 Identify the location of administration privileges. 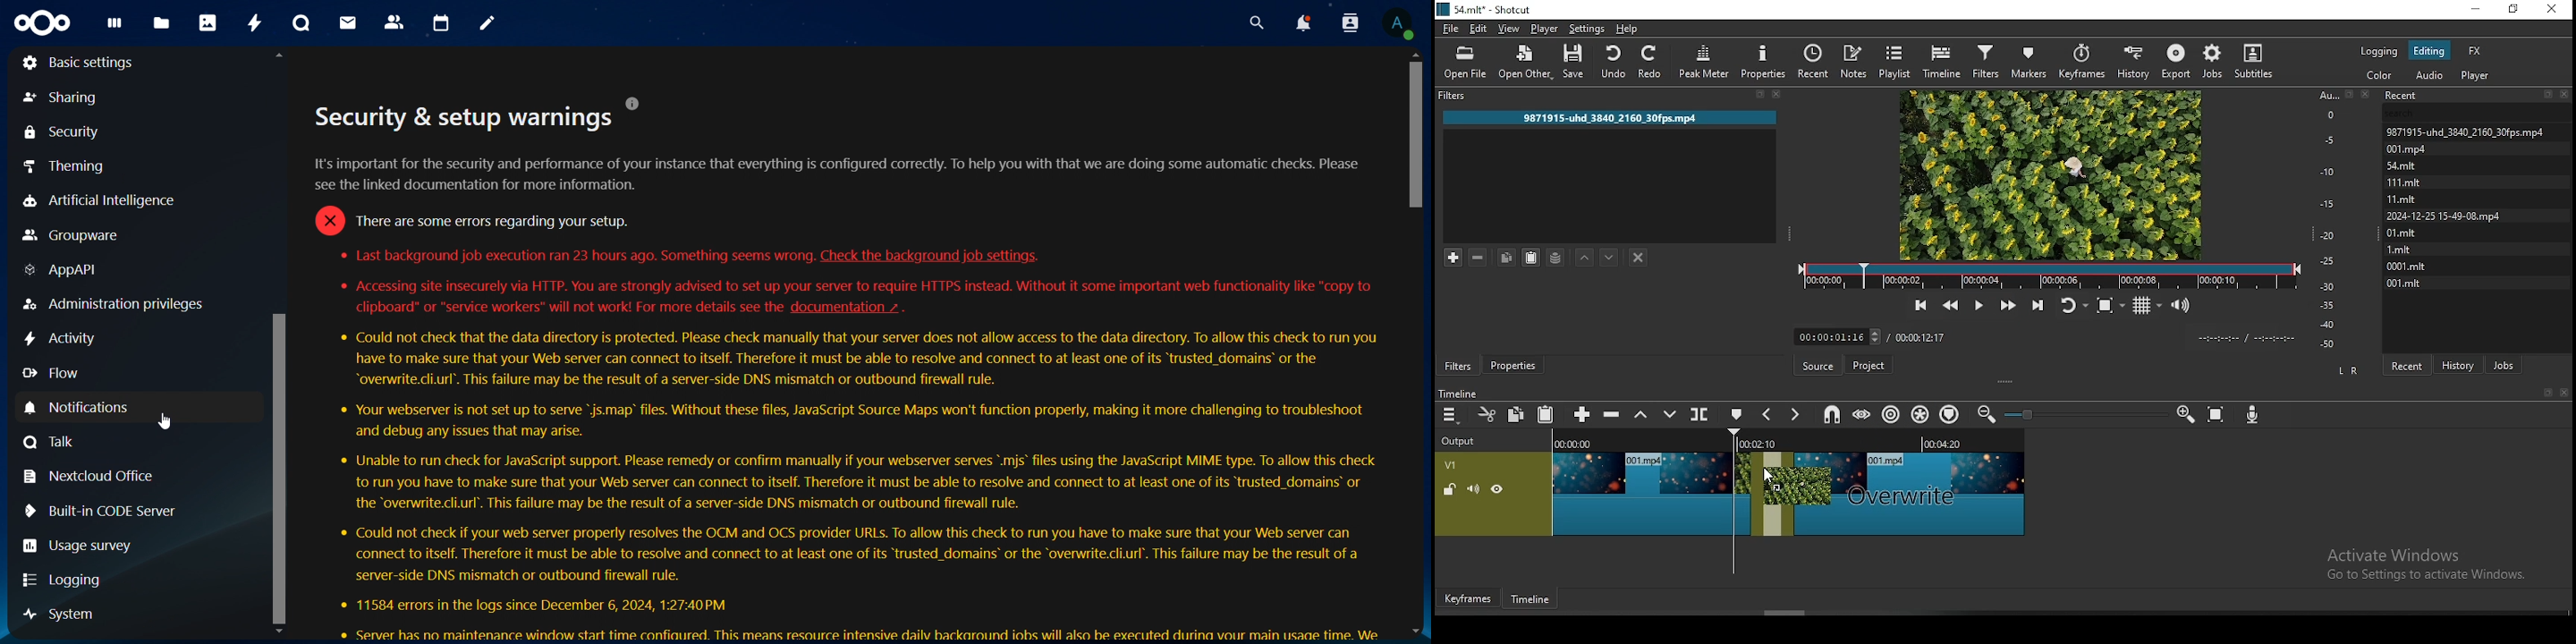
(116, 302).